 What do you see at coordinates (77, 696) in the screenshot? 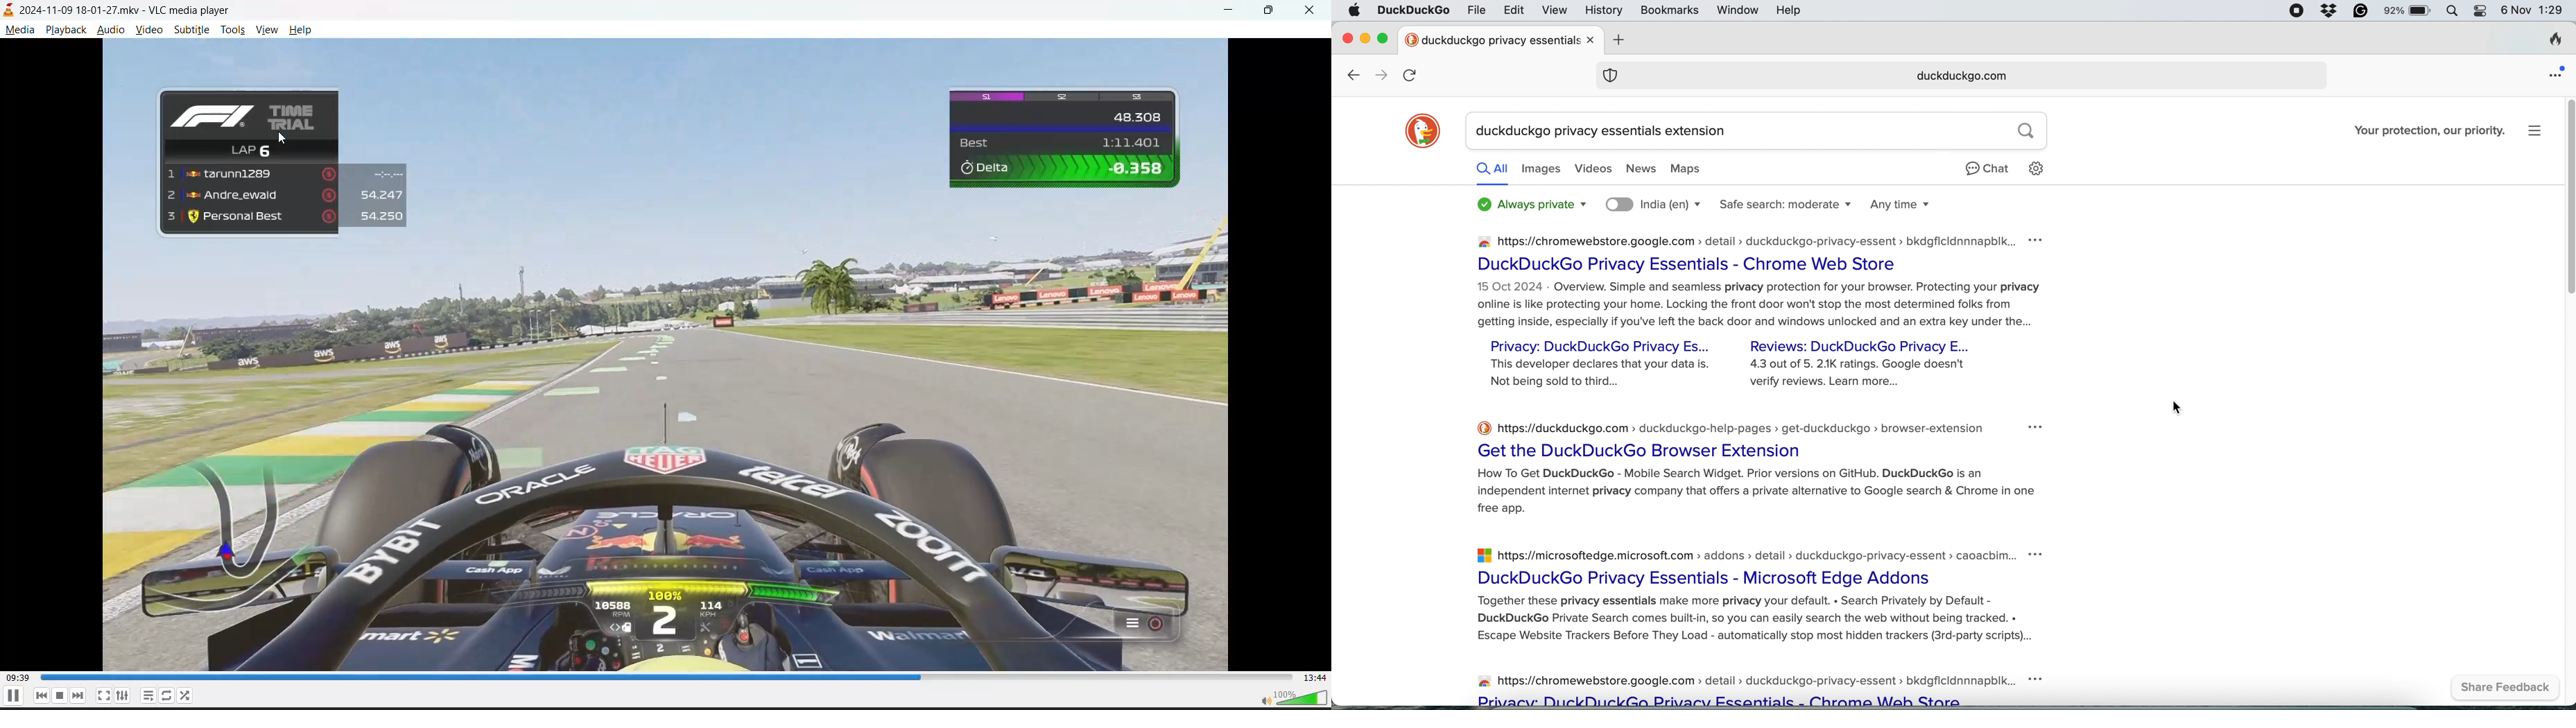
I see `next` at bounding box center [77, 696].